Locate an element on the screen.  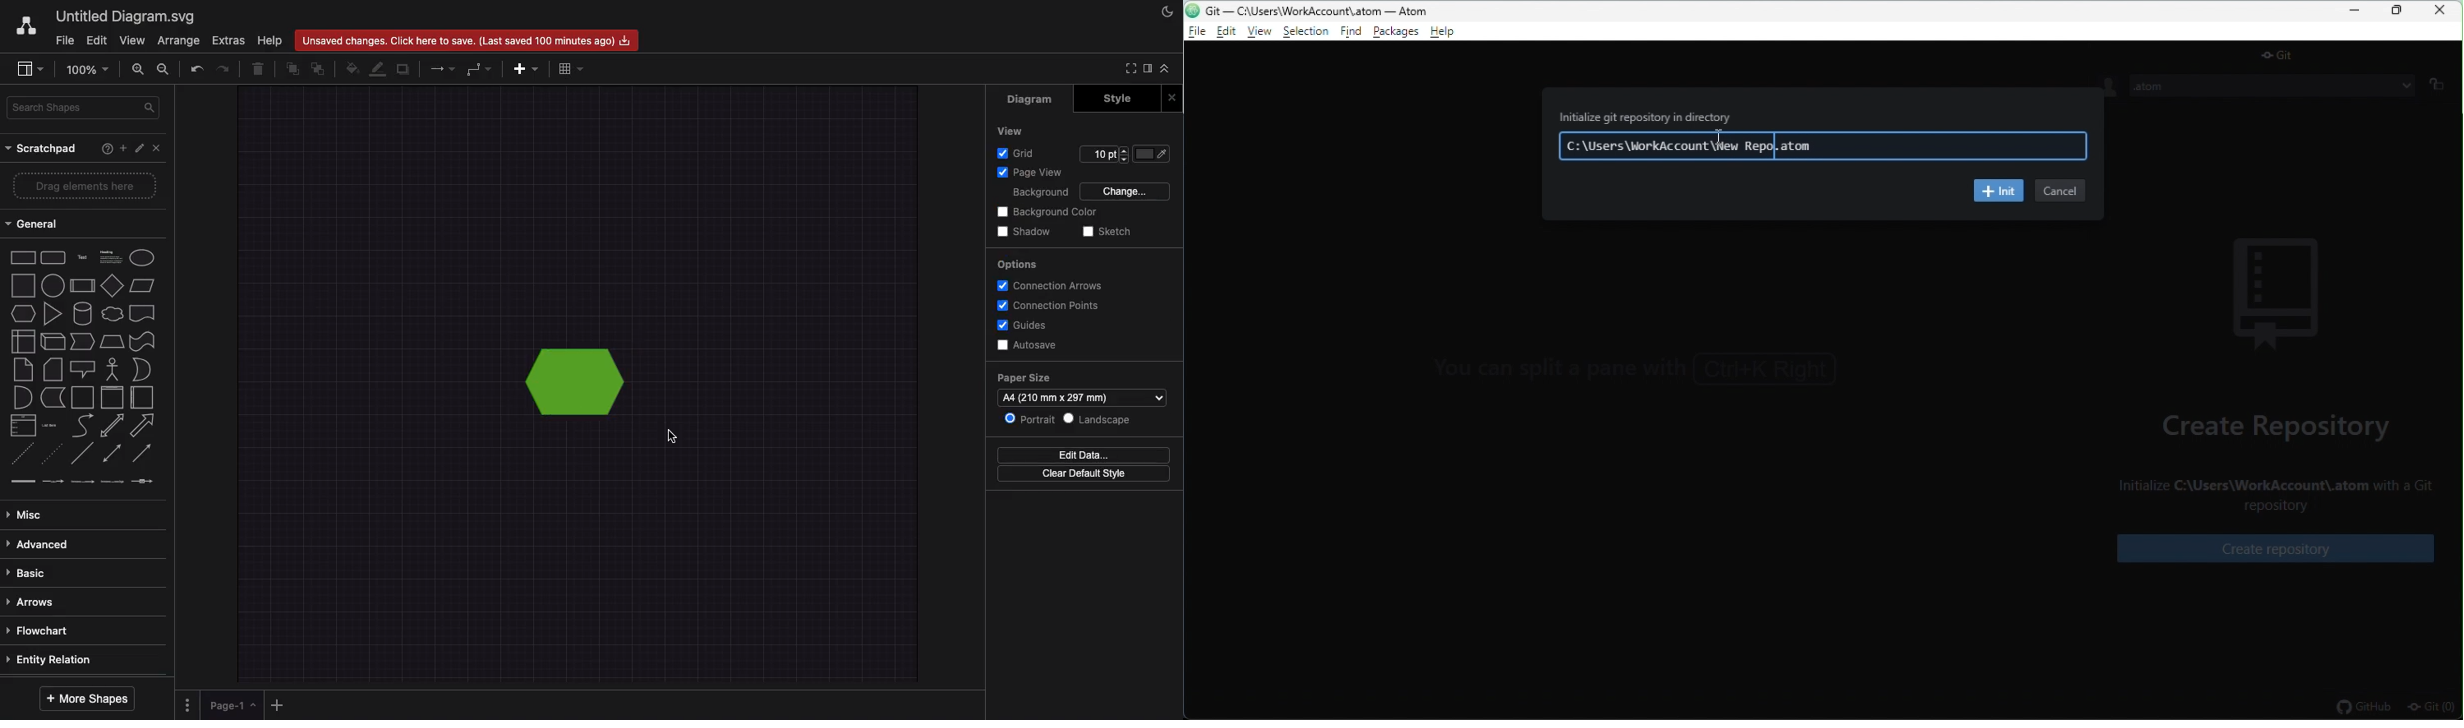
Add is located at coordinates (126, 150).